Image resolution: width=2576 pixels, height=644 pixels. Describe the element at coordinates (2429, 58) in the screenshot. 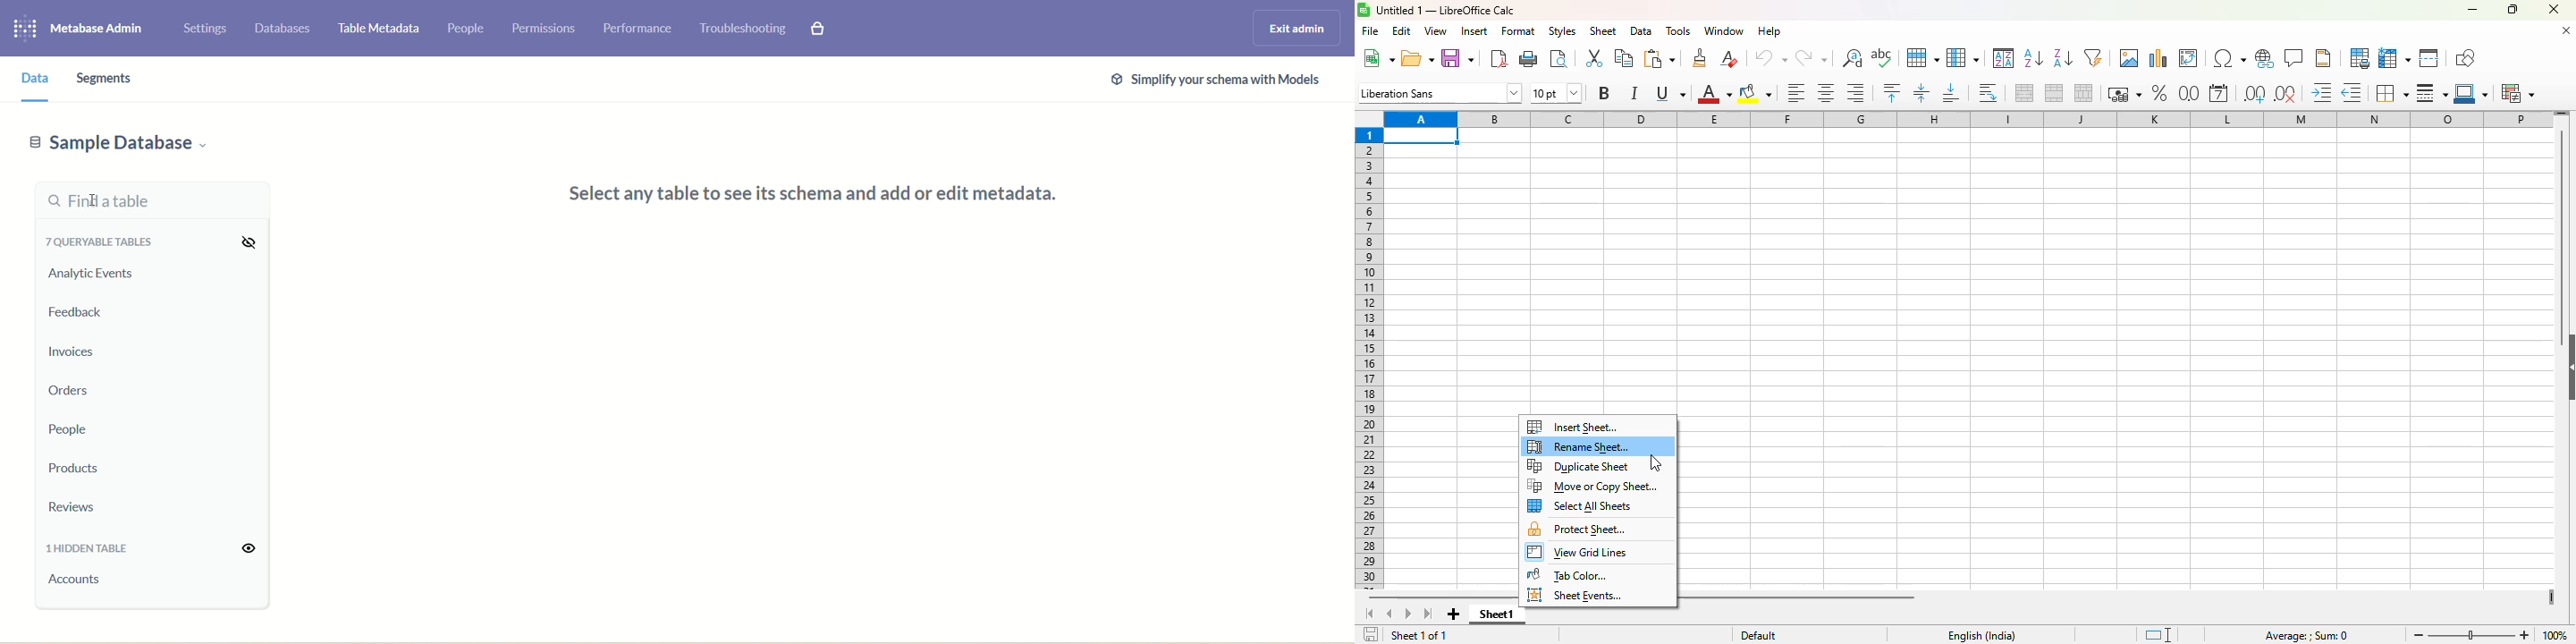

I see `split window` at that location.